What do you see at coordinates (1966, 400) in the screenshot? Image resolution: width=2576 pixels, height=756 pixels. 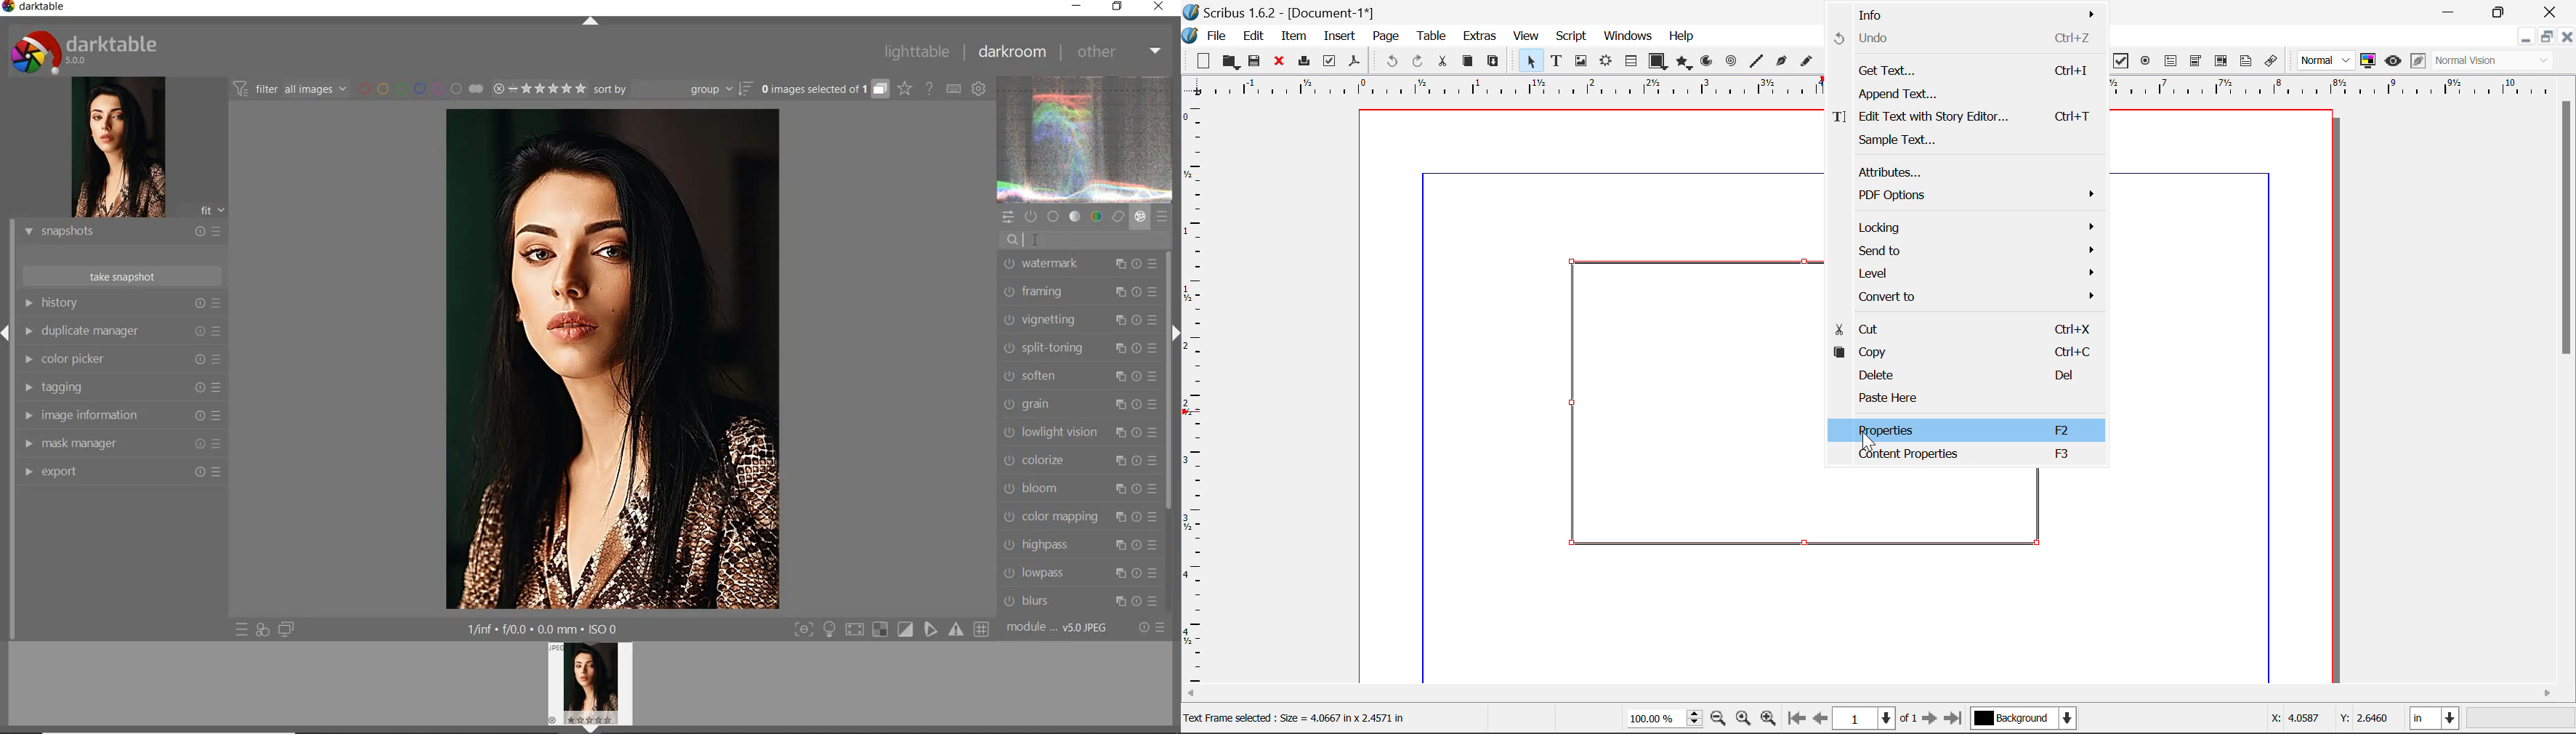 I see `Paste Here` at bounding box center [1966, 400].